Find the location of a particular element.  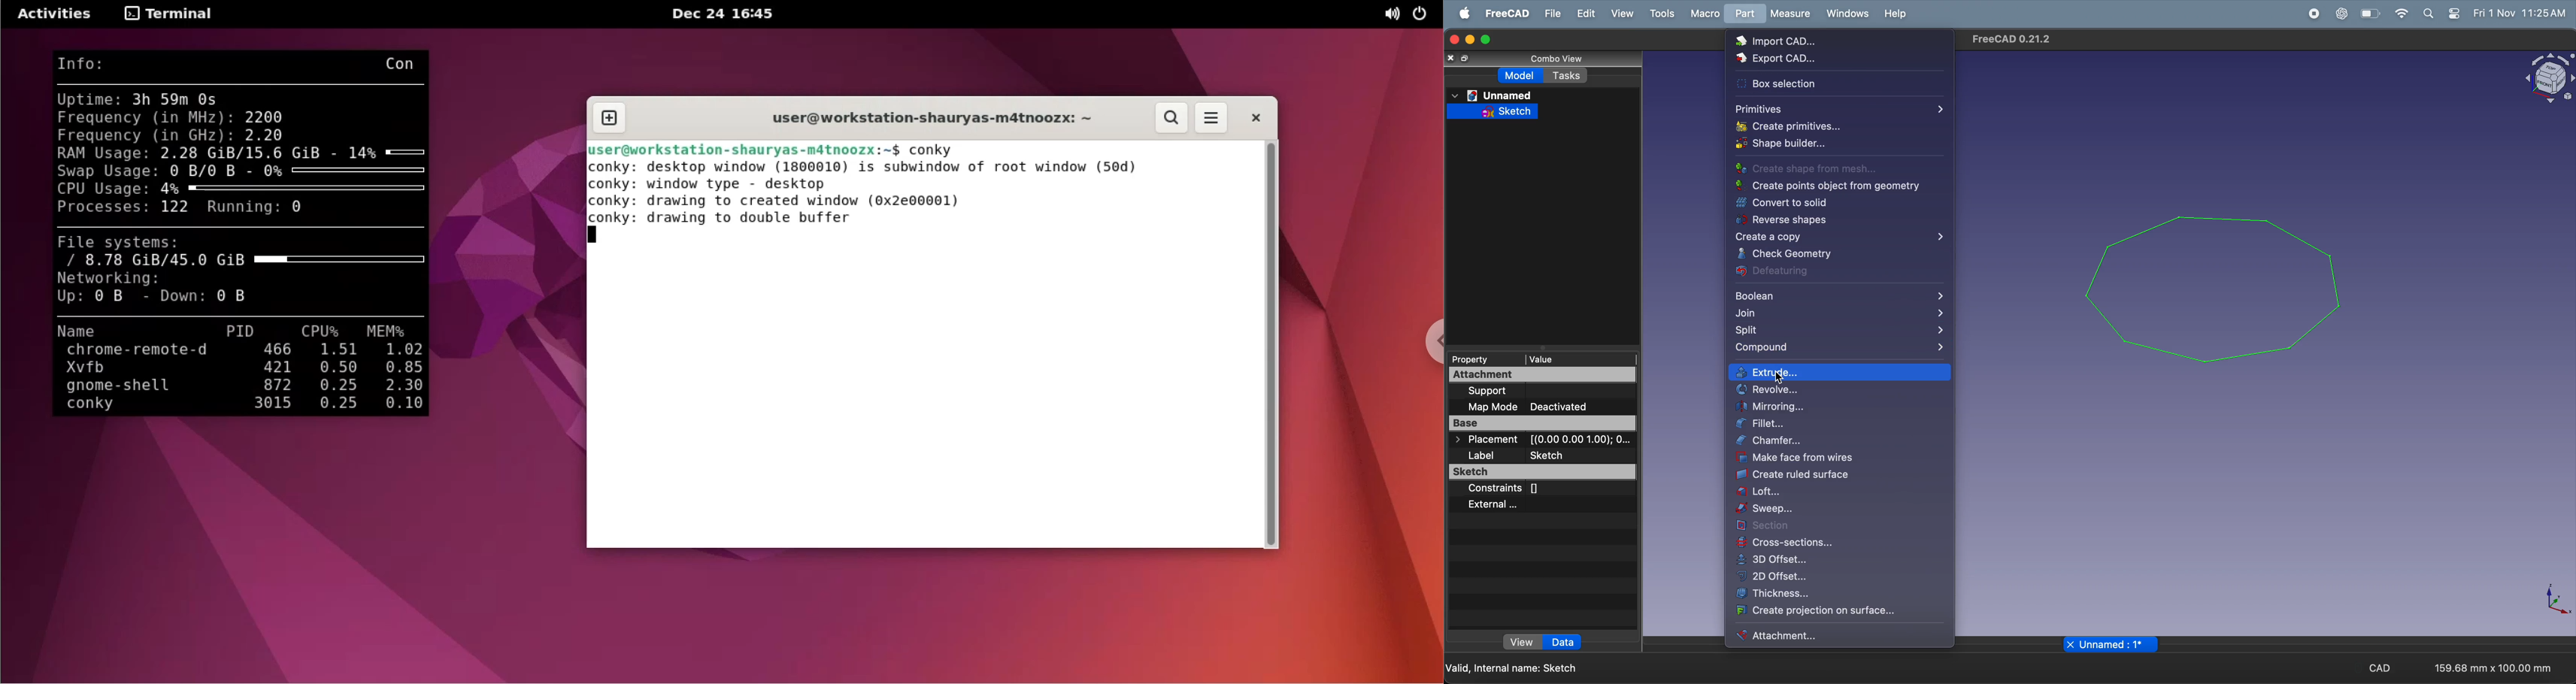

mirroring is located at coordinates (1840, 407).